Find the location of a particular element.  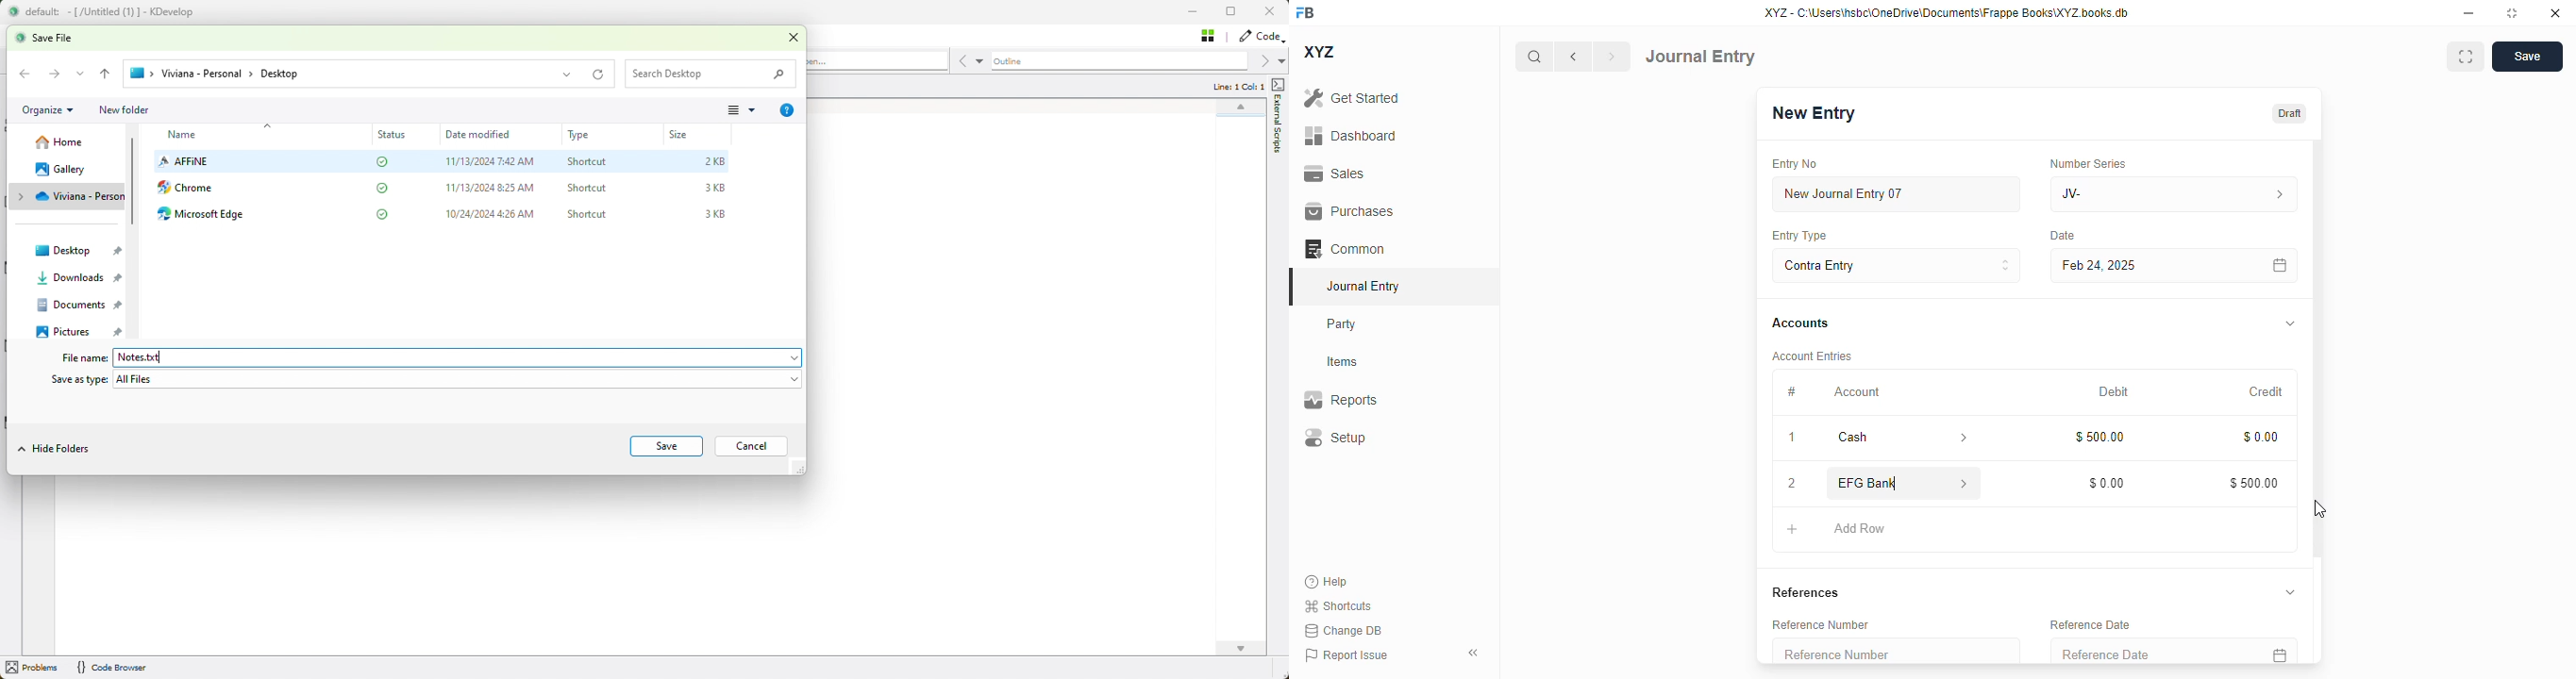

minimise is located at coordinates (1197, 14).